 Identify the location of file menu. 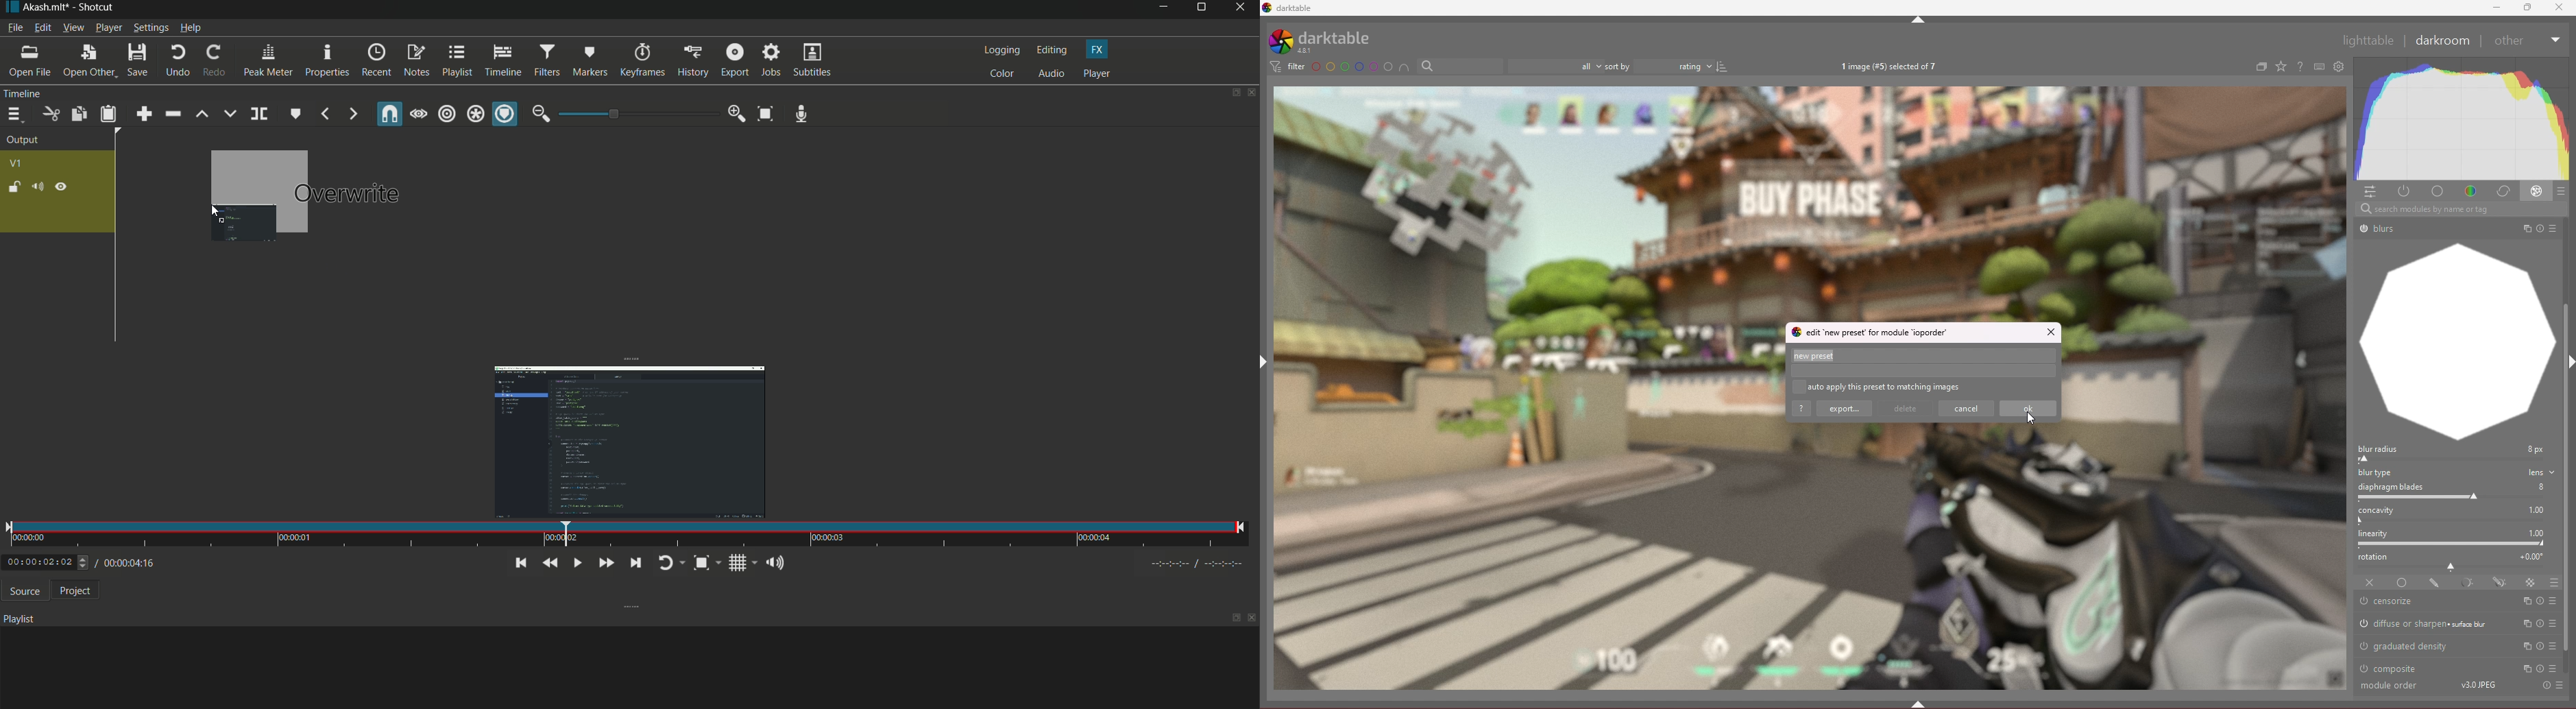
(14, 28).